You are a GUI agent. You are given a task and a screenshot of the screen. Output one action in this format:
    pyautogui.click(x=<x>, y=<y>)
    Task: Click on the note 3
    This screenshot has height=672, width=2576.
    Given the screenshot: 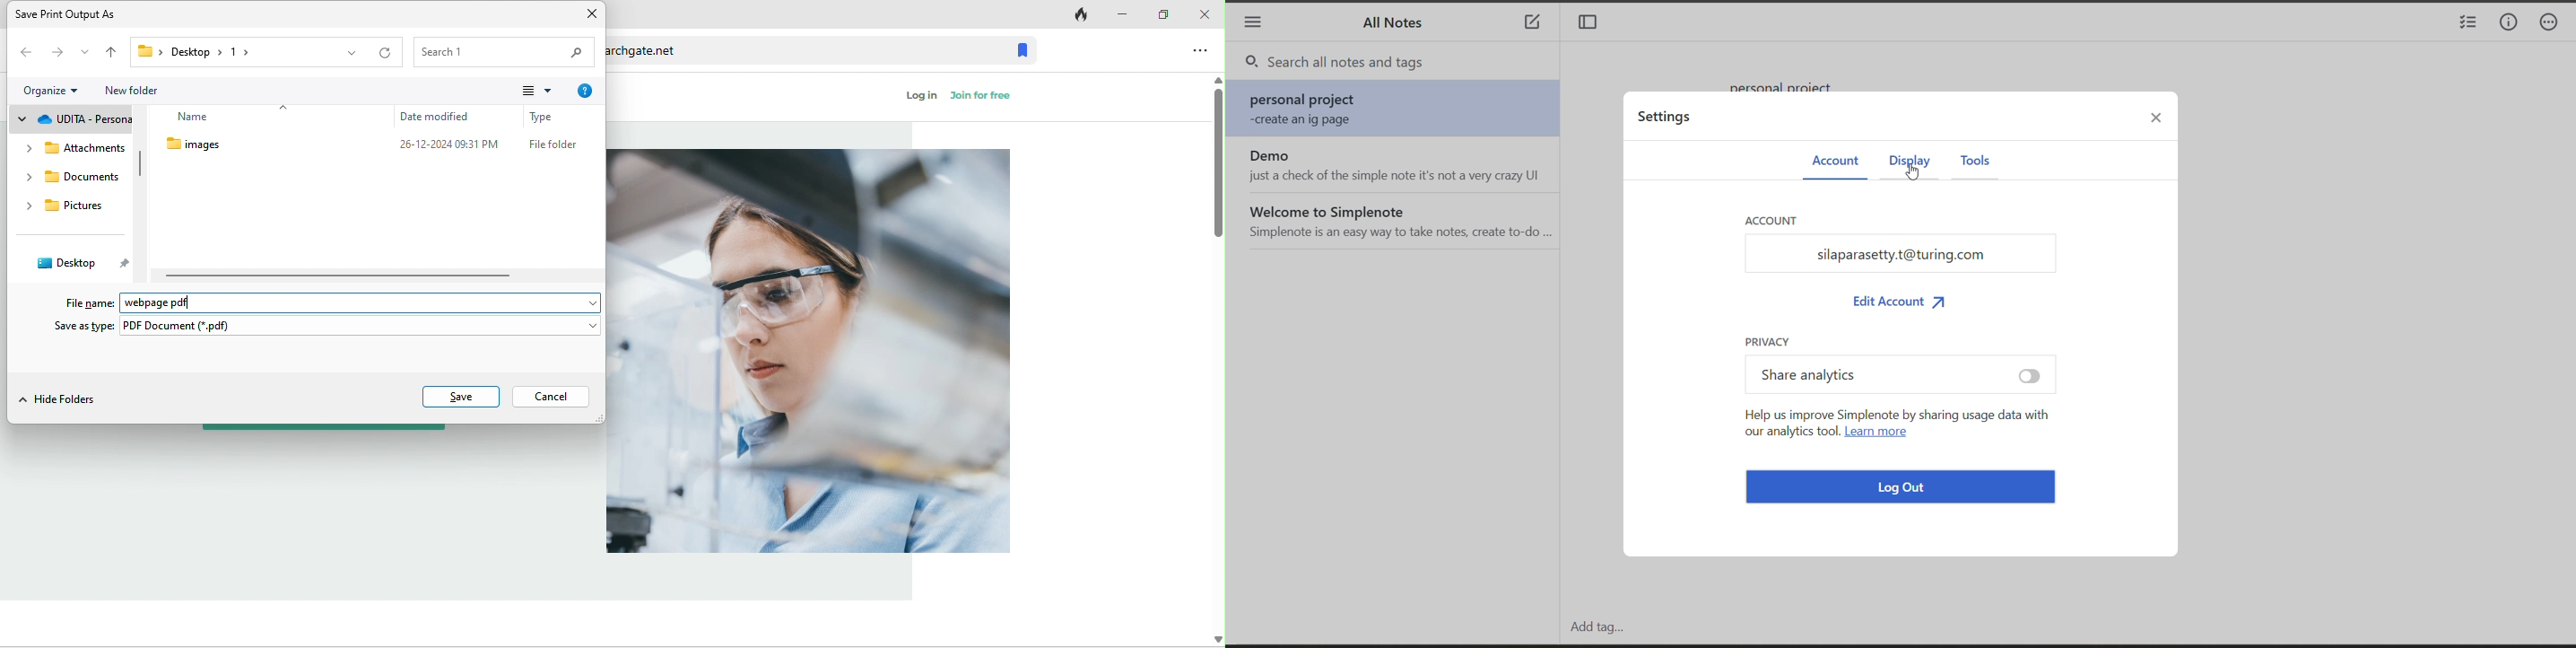 What is the action you would take?
    pyautogui.click(x=1398, y=220)
    